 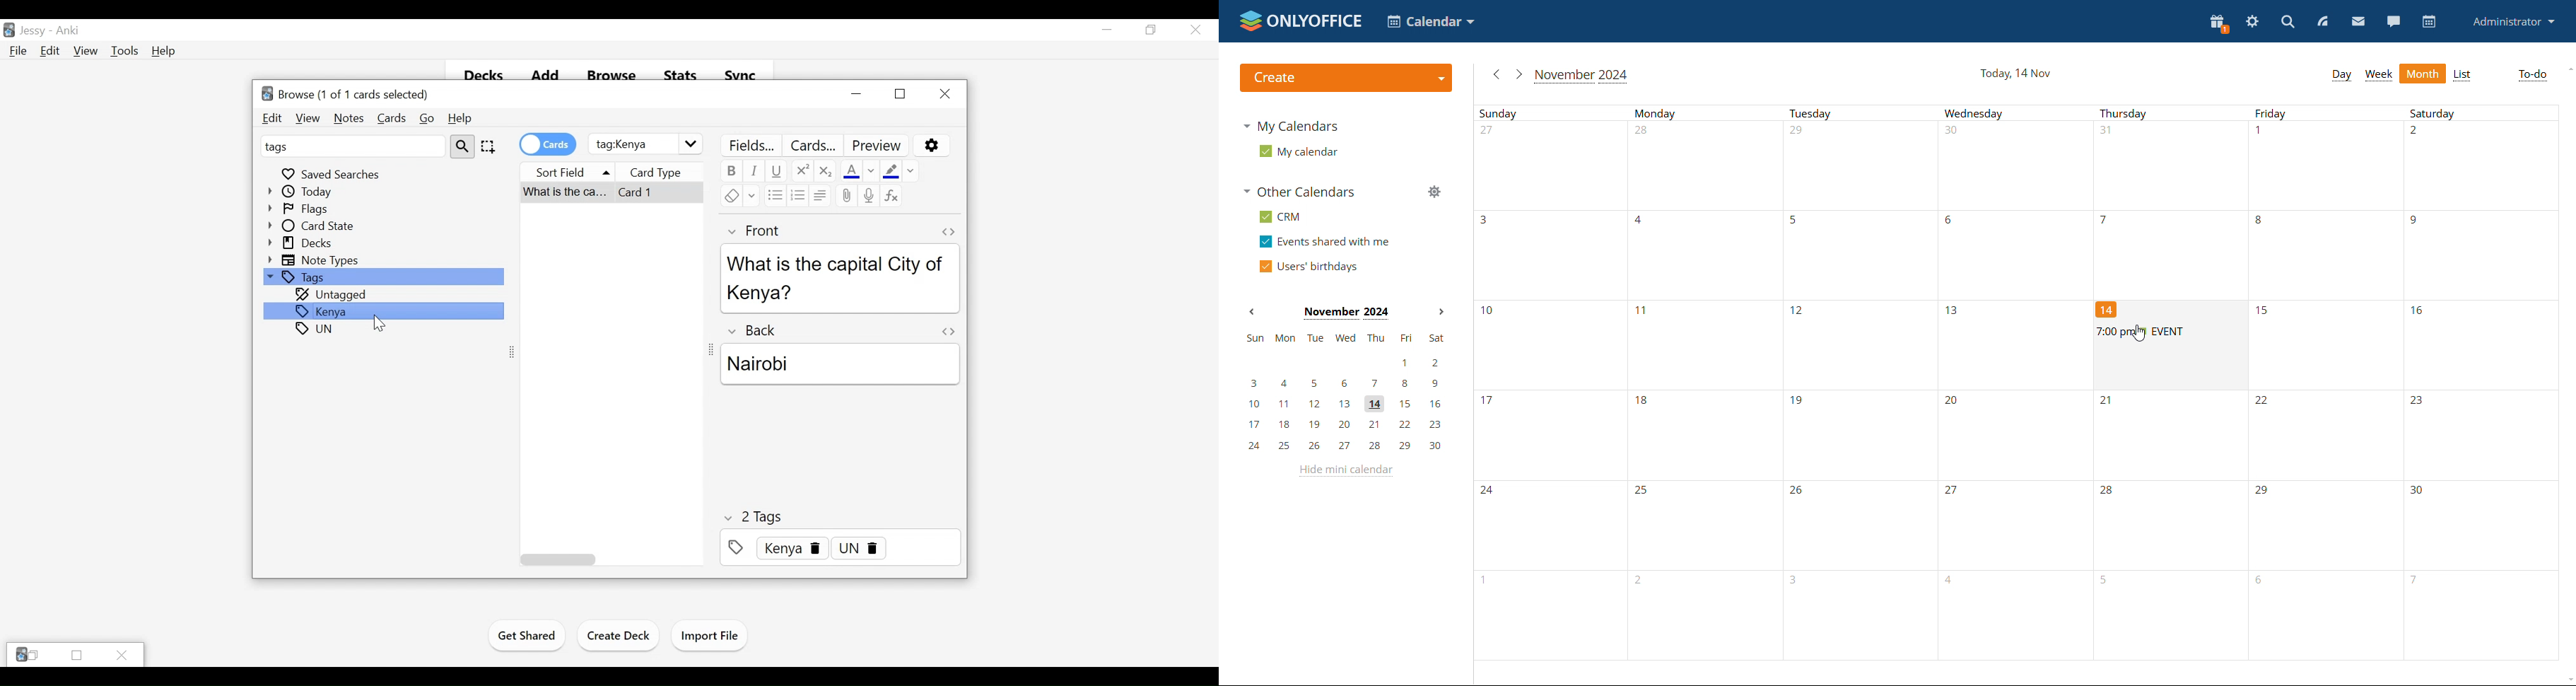 I want to click on Alignment, so click(x=820, y=196).